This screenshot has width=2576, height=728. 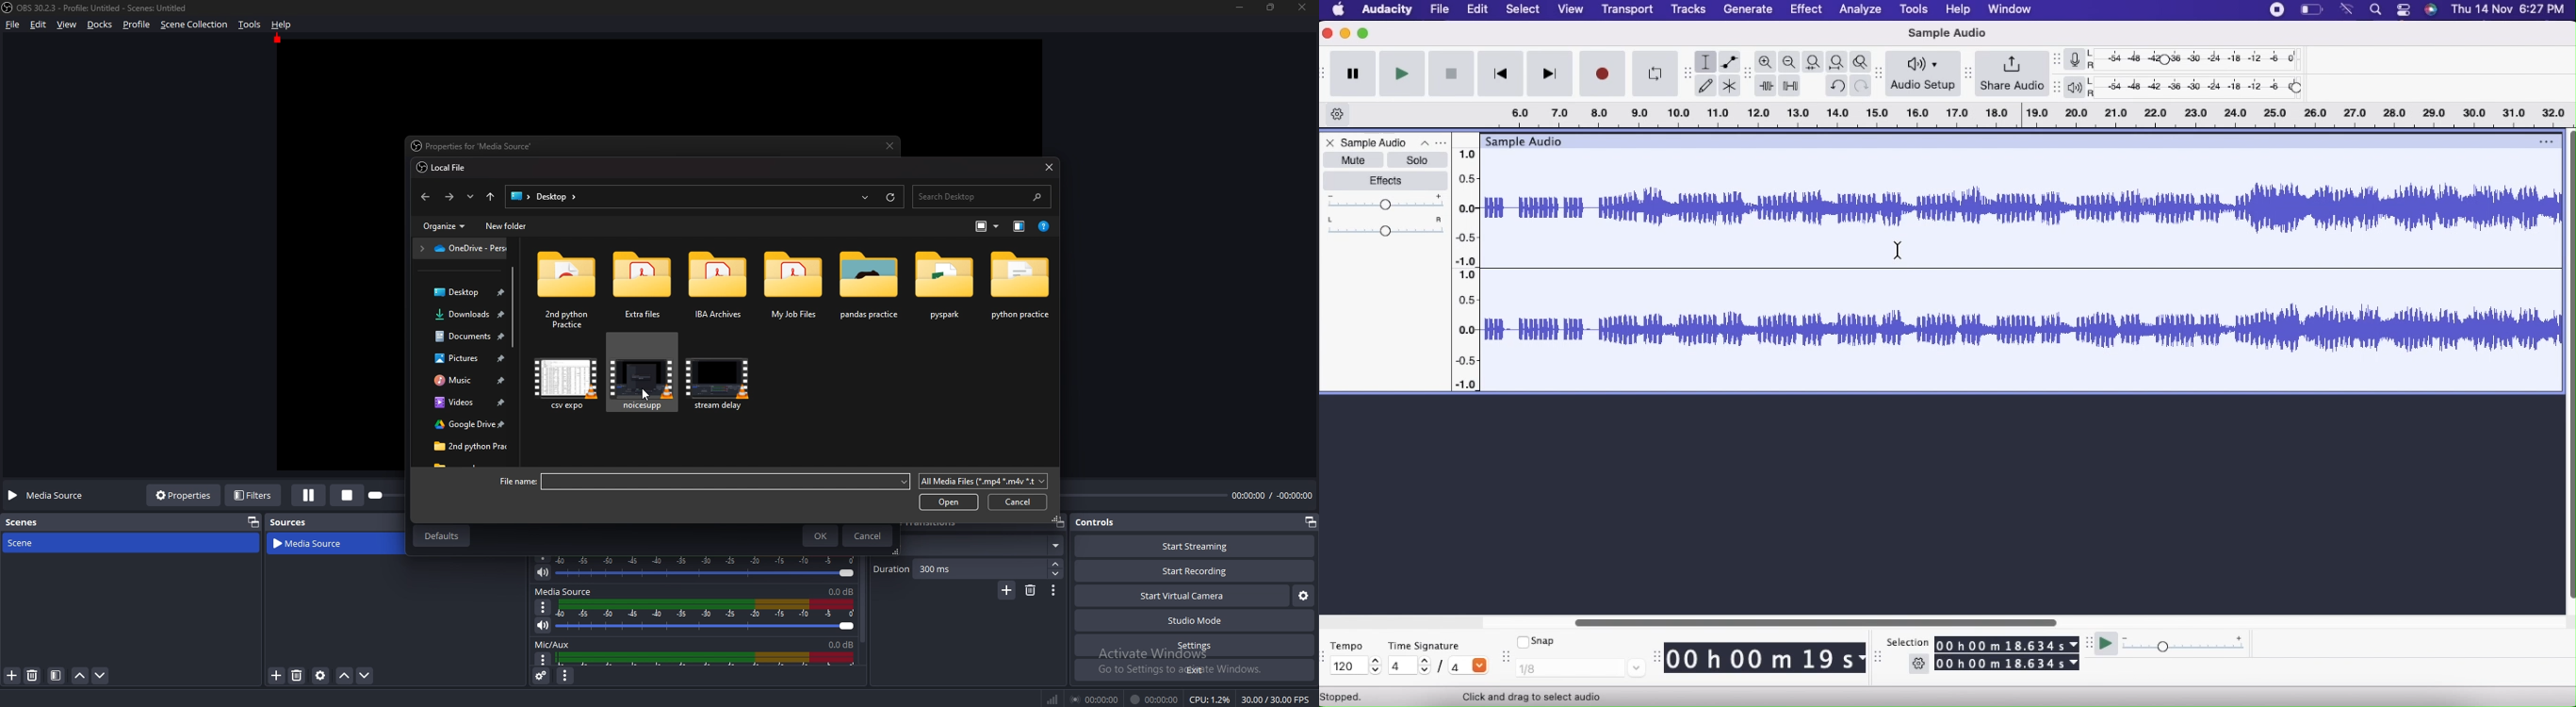 I want to click on Tools, so click(x=250, y=25).